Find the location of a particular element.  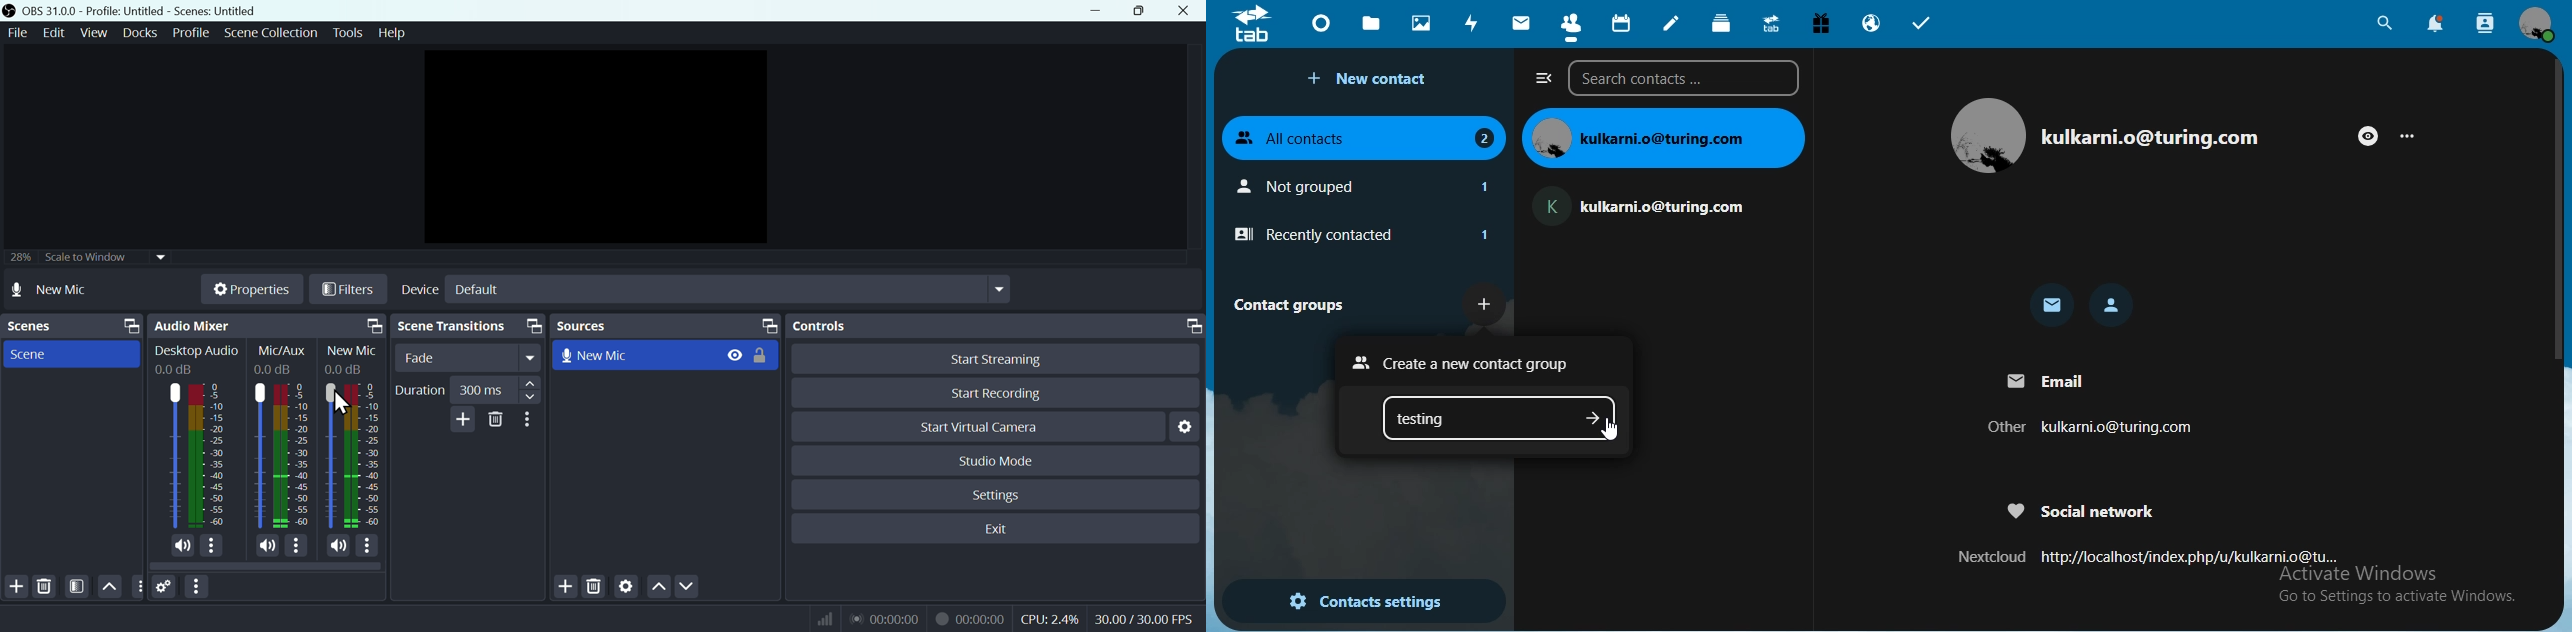

activity is located at coordinates (1473, 23).